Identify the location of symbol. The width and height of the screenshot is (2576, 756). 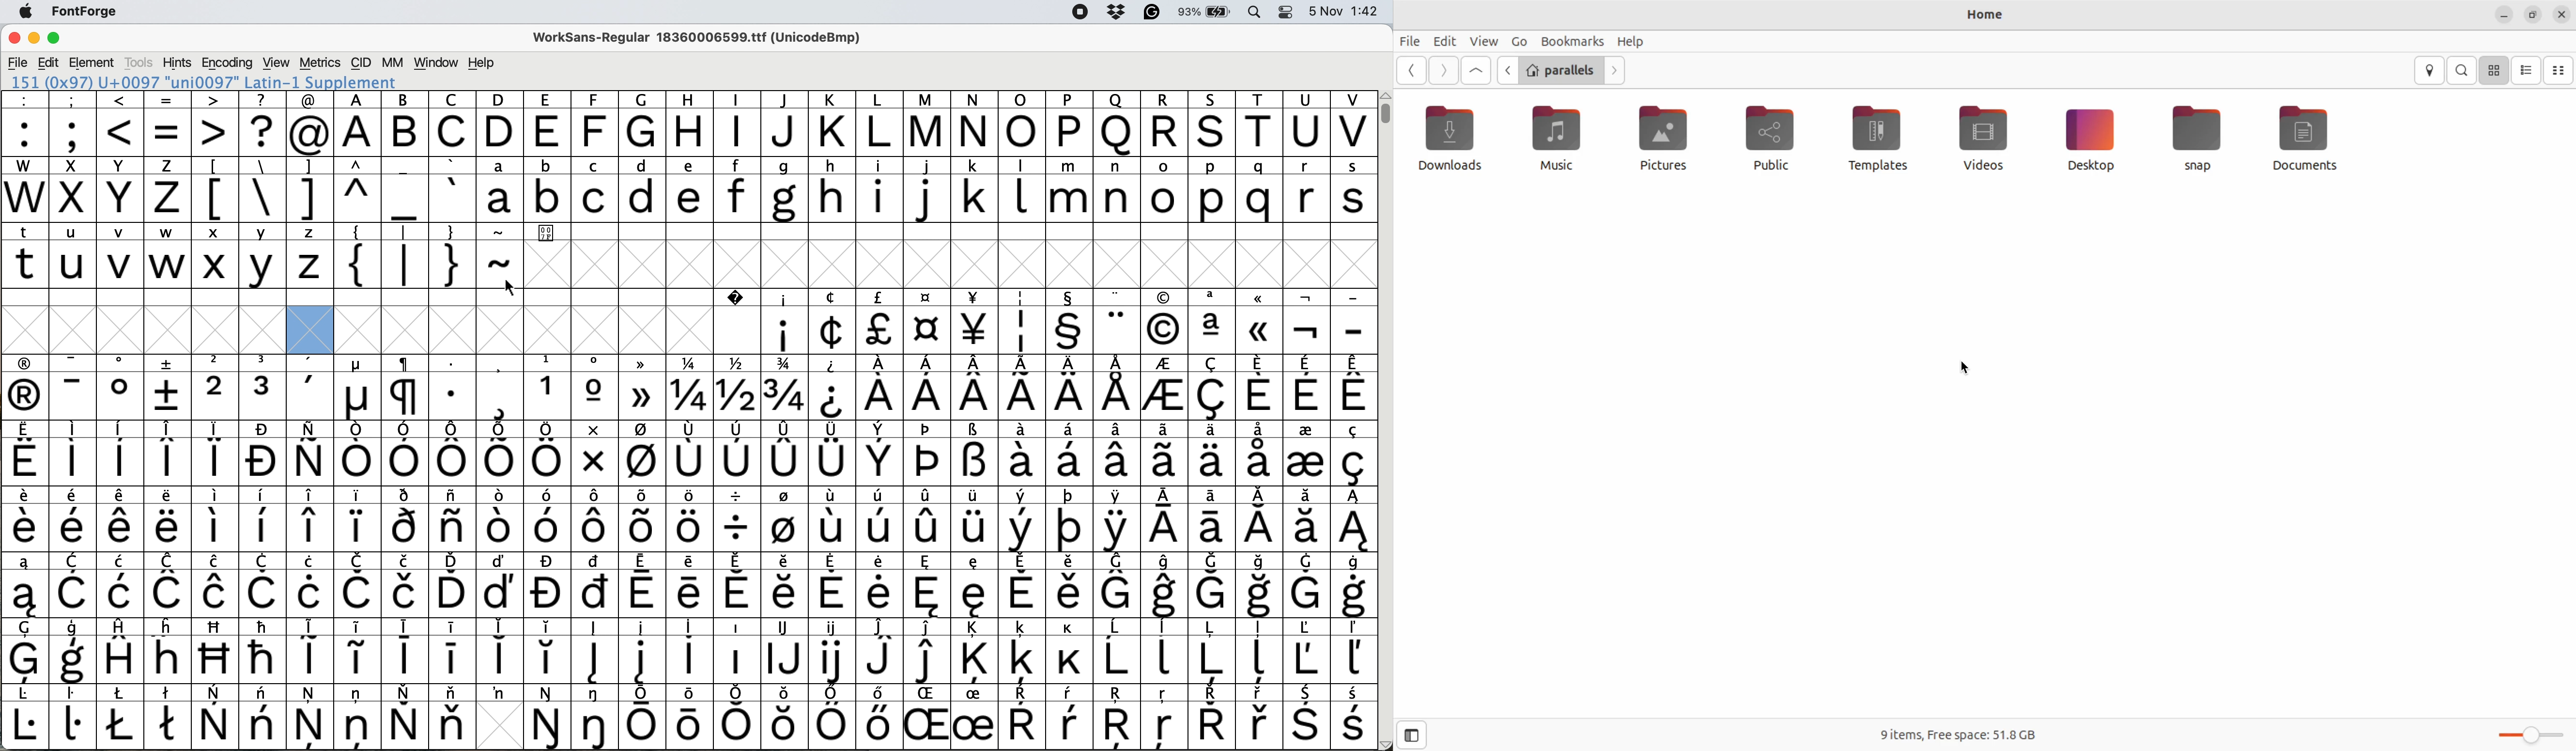
(1353, 454).